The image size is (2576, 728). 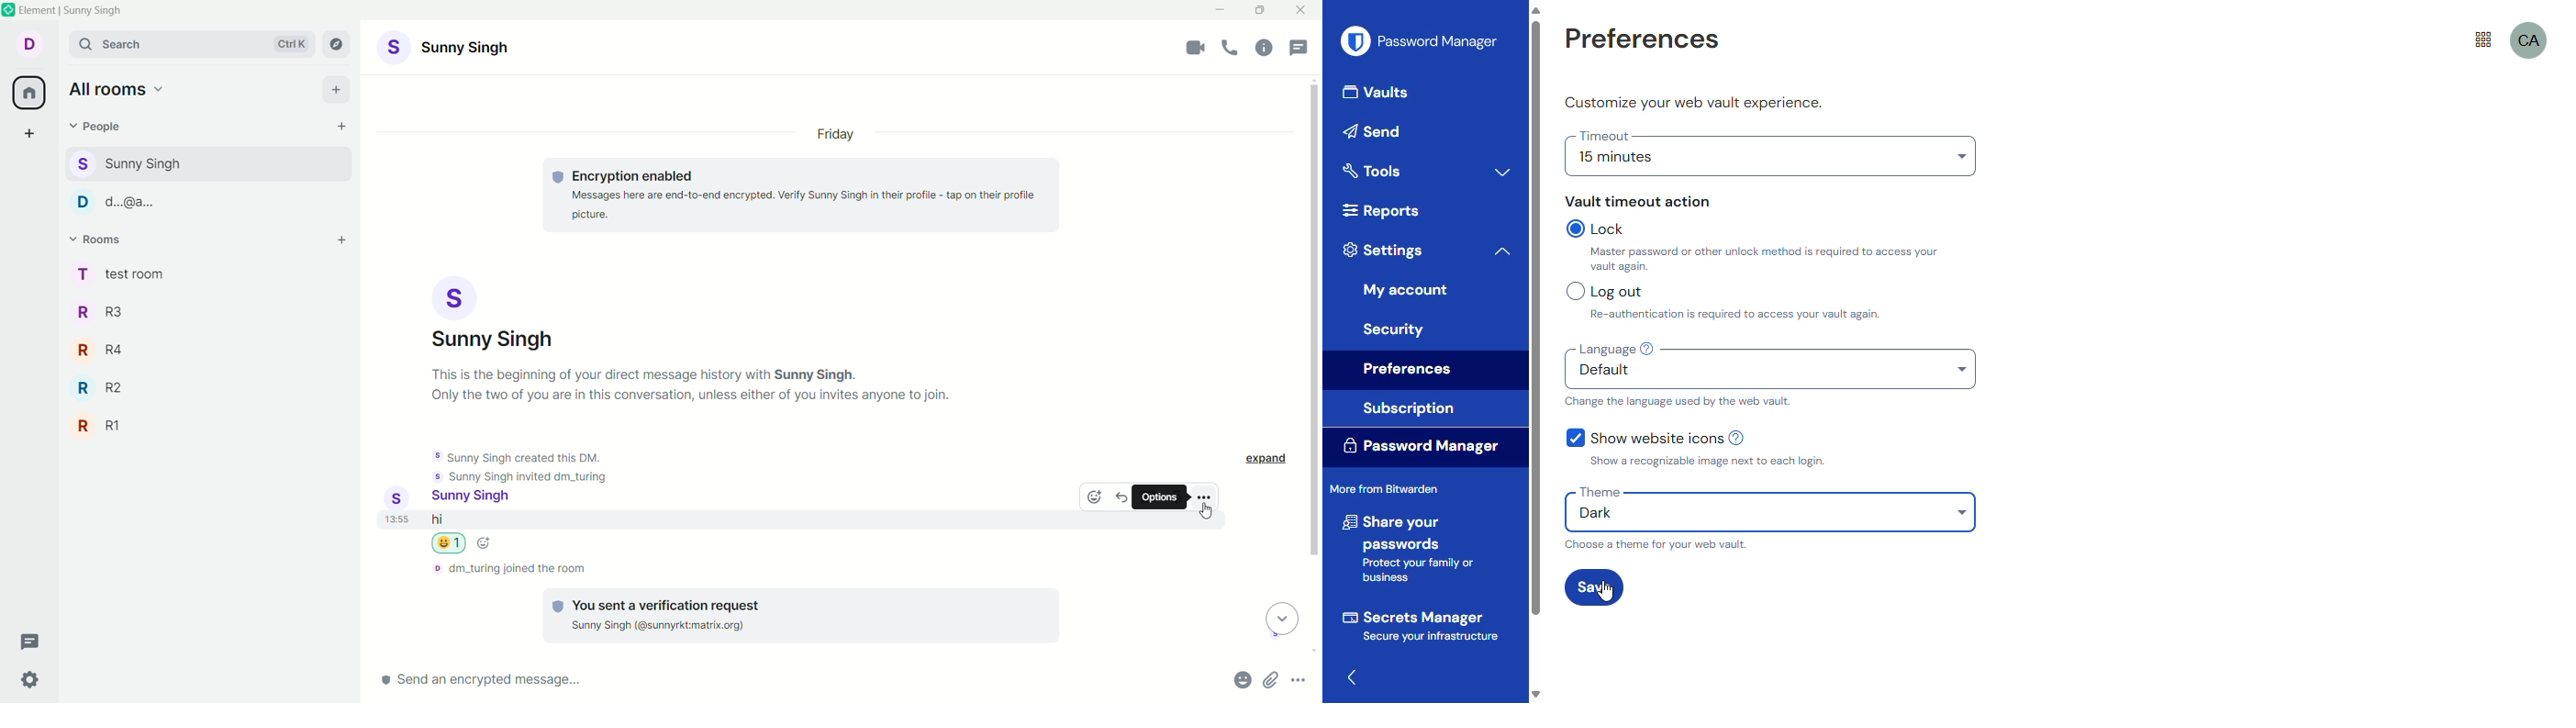 What do you see at coordinates (489, 314) in the screenshot?
I see `account` at bounding box center [489, 314].